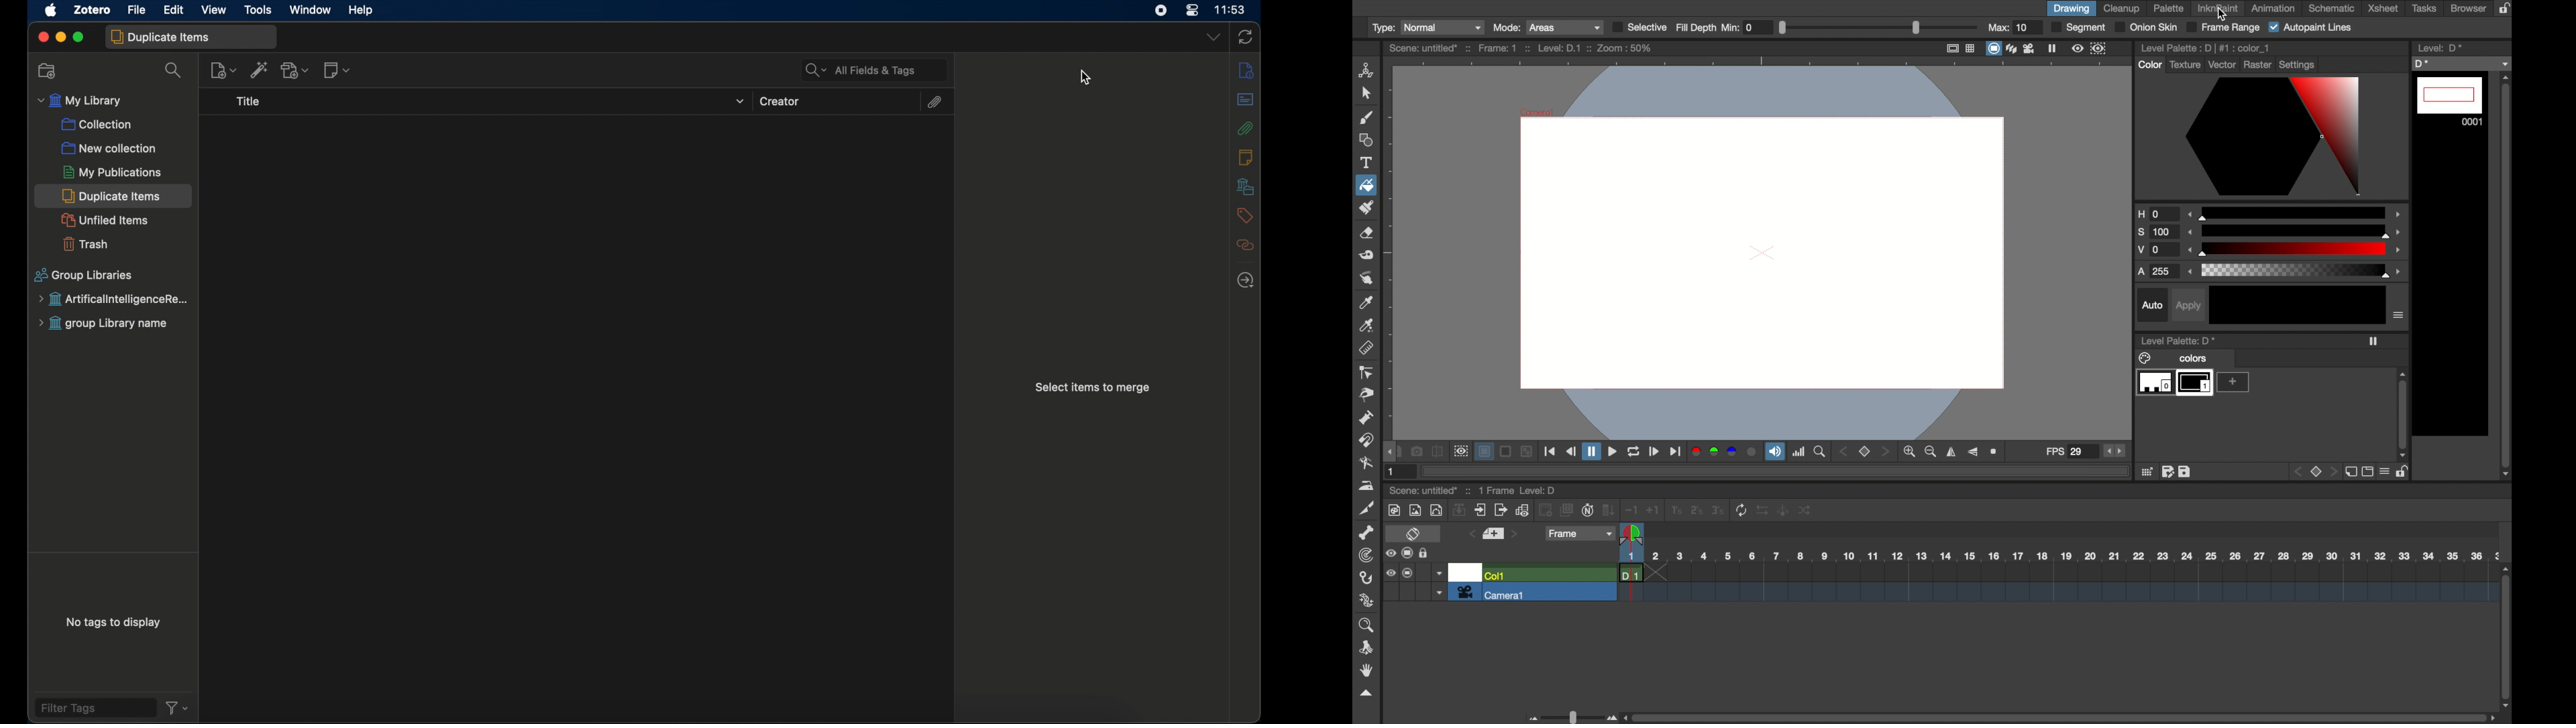 The width and height of the screenshot is (2576, 728). What do you see at coordinates (52, 11) in the screenshot?
I see `apple icon` at bounding box center [52, 11].